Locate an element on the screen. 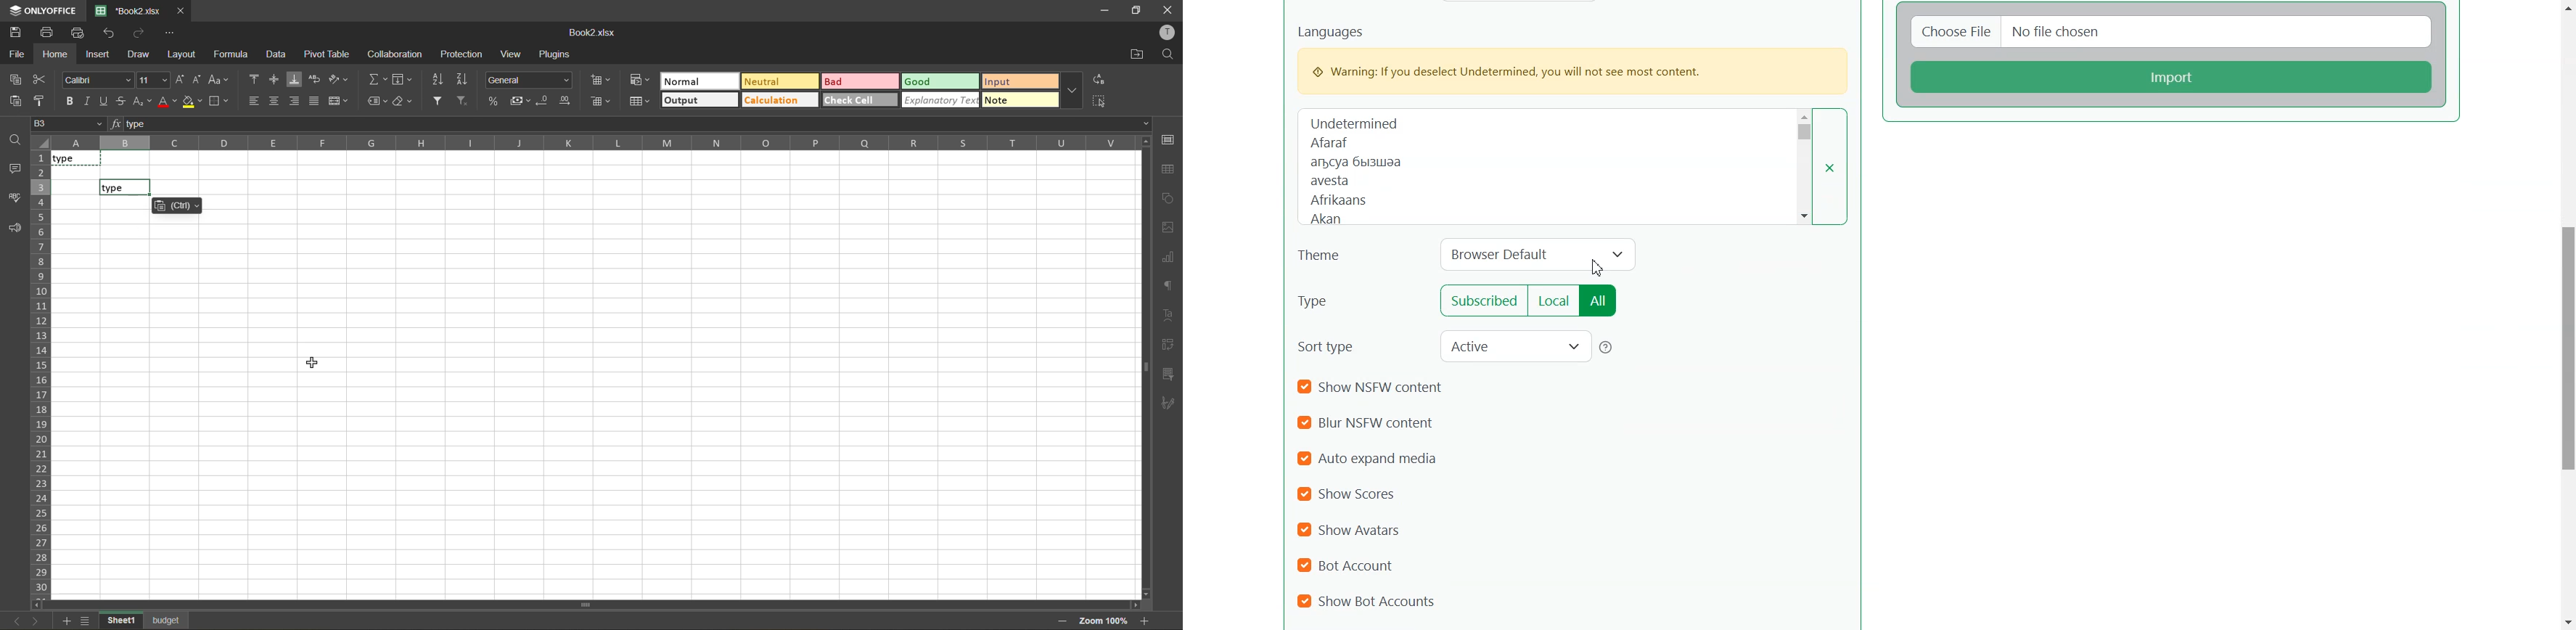  sheet names is located at coordinates (145, 620).